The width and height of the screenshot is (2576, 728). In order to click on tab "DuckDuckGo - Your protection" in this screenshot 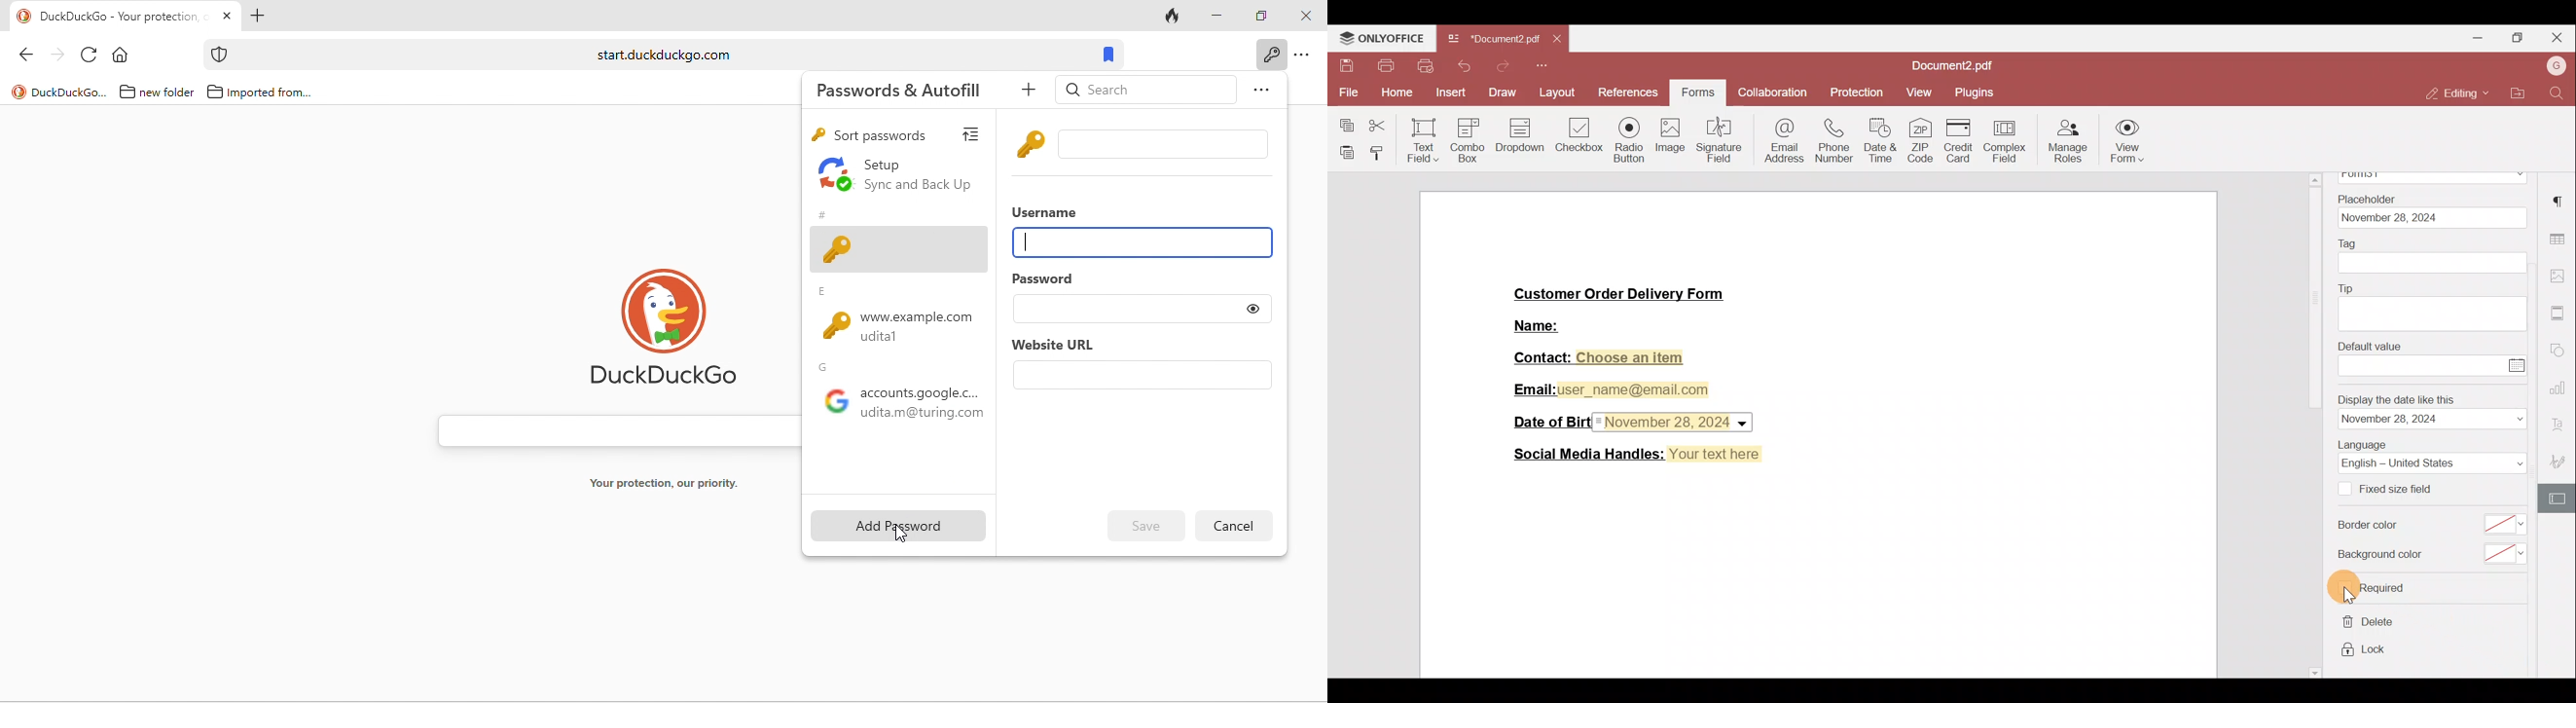, I will do `click(126, 17)`.